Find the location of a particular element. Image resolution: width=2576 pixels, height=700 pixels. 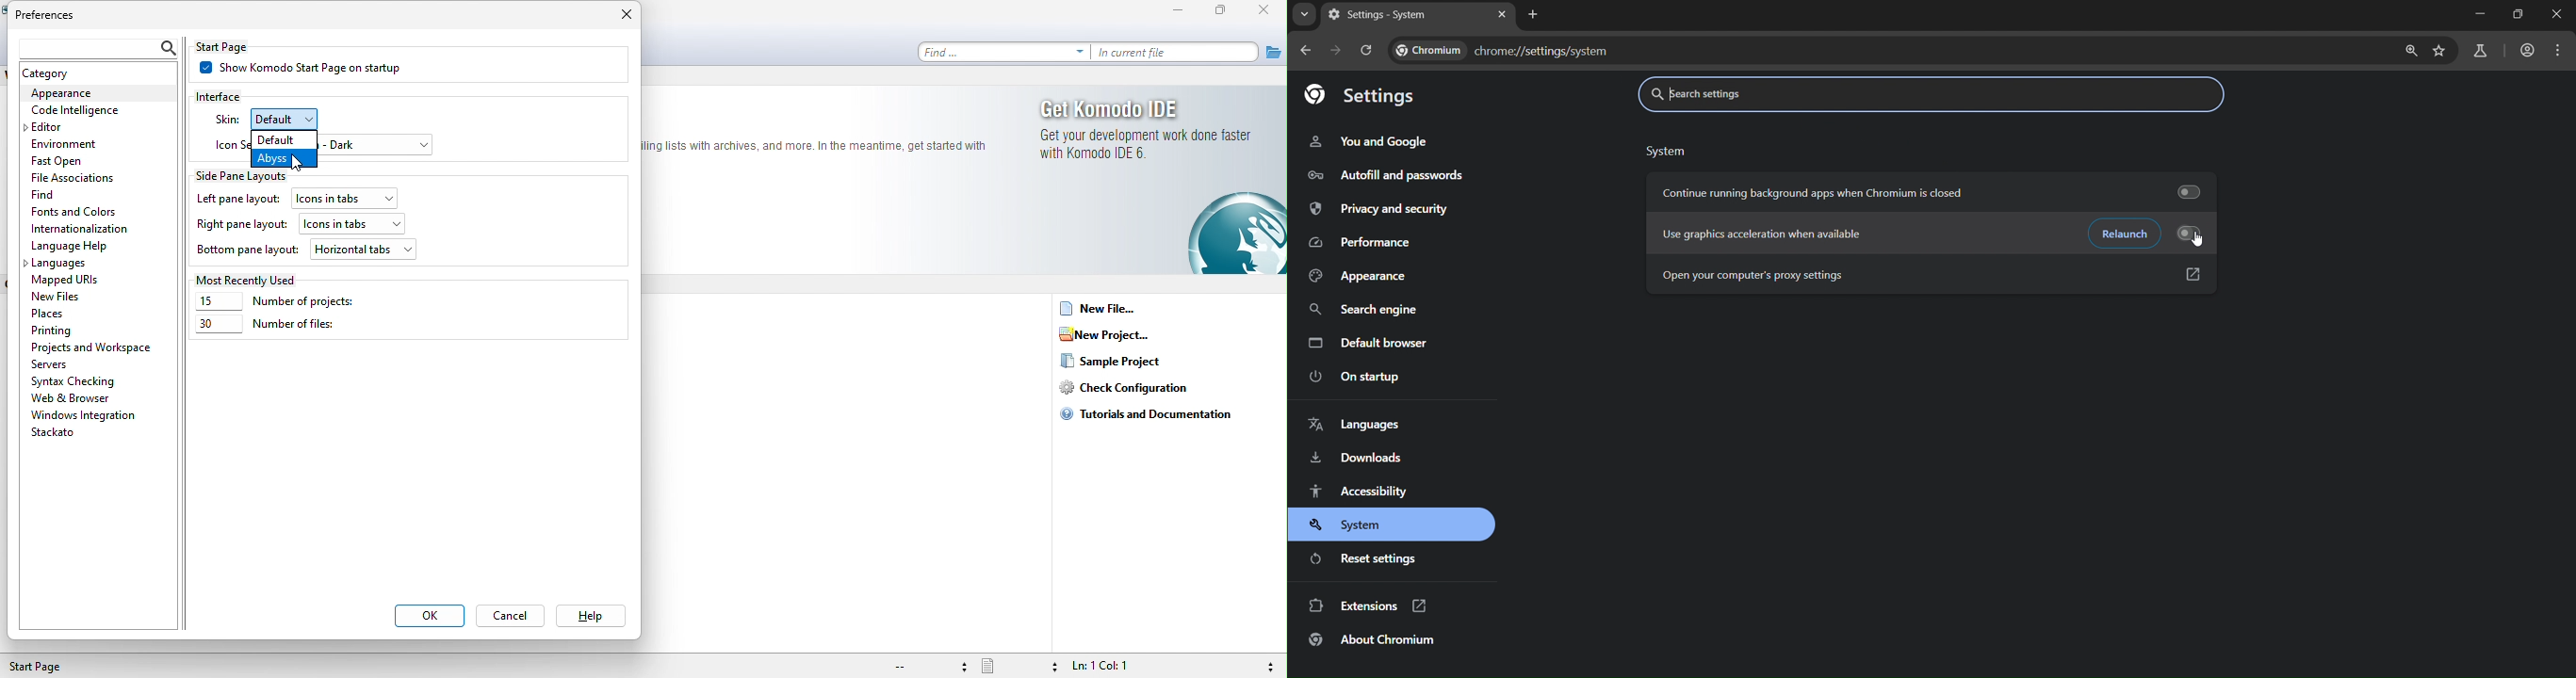

search settings is located at coordinates (1799, 95).